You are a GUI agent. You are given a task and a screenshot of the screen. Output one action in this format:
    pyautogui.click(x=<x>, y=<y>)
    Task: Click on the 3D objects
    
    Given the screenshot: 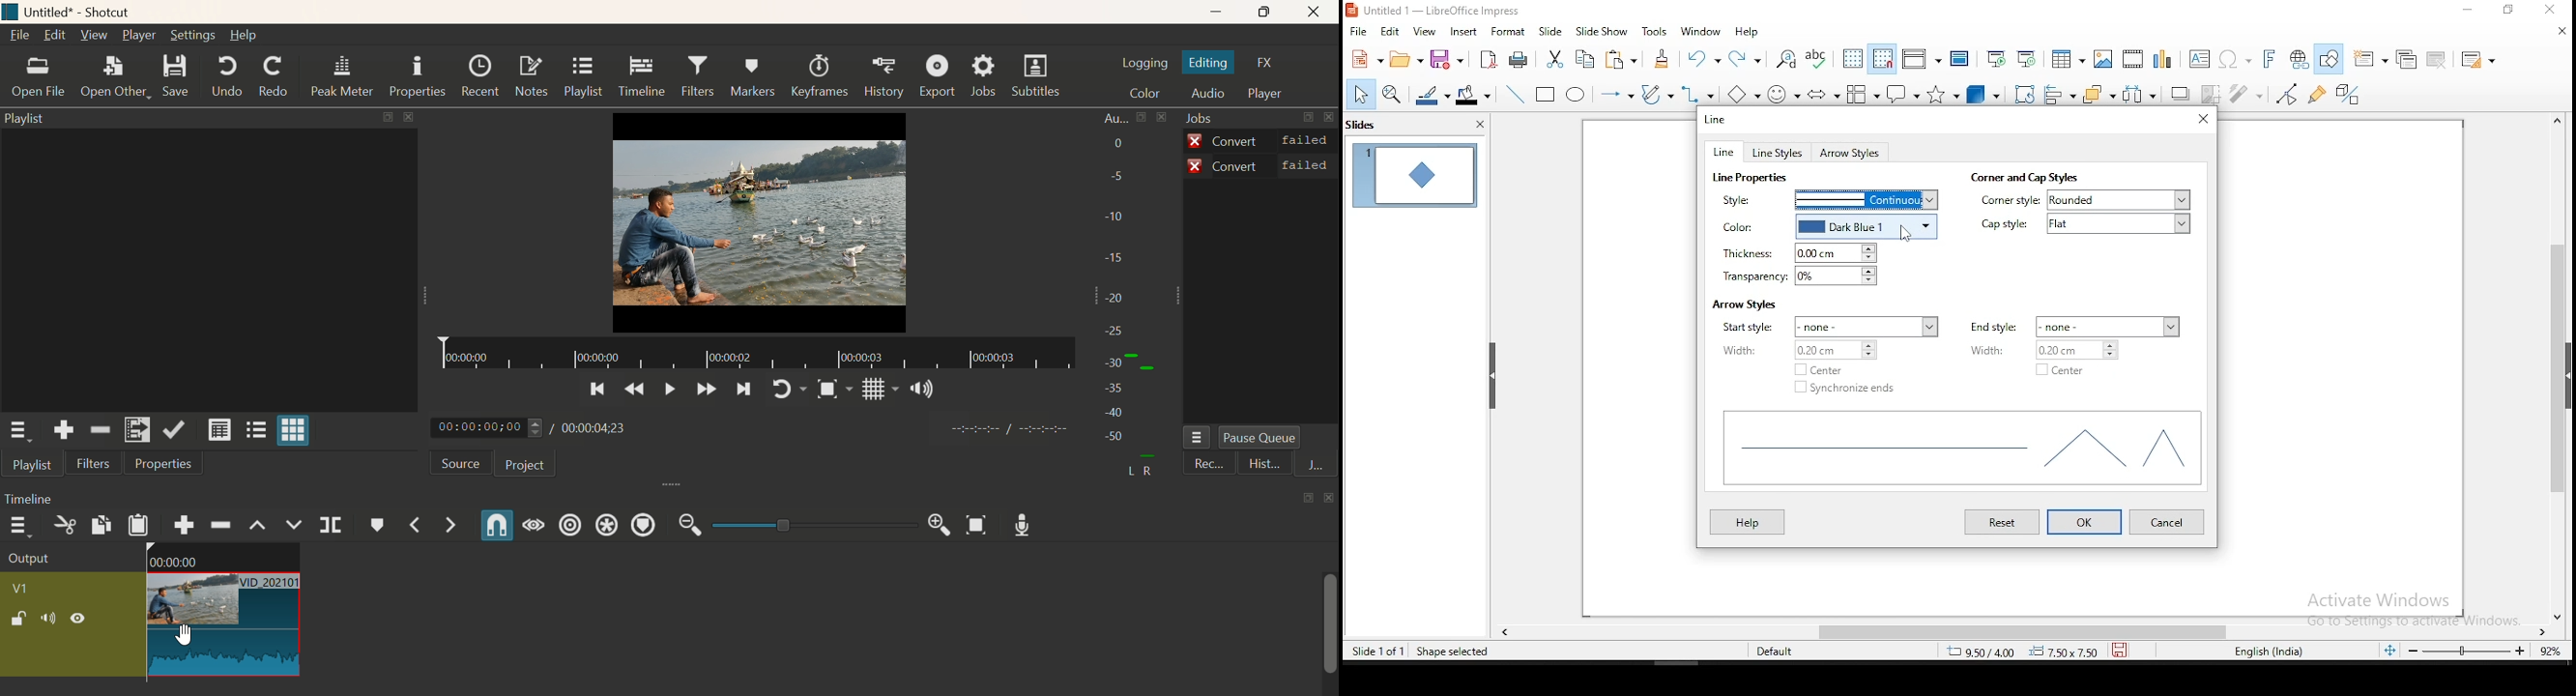 What is the action you would take?
    pyautogui.click(x=1984, y=93)
    